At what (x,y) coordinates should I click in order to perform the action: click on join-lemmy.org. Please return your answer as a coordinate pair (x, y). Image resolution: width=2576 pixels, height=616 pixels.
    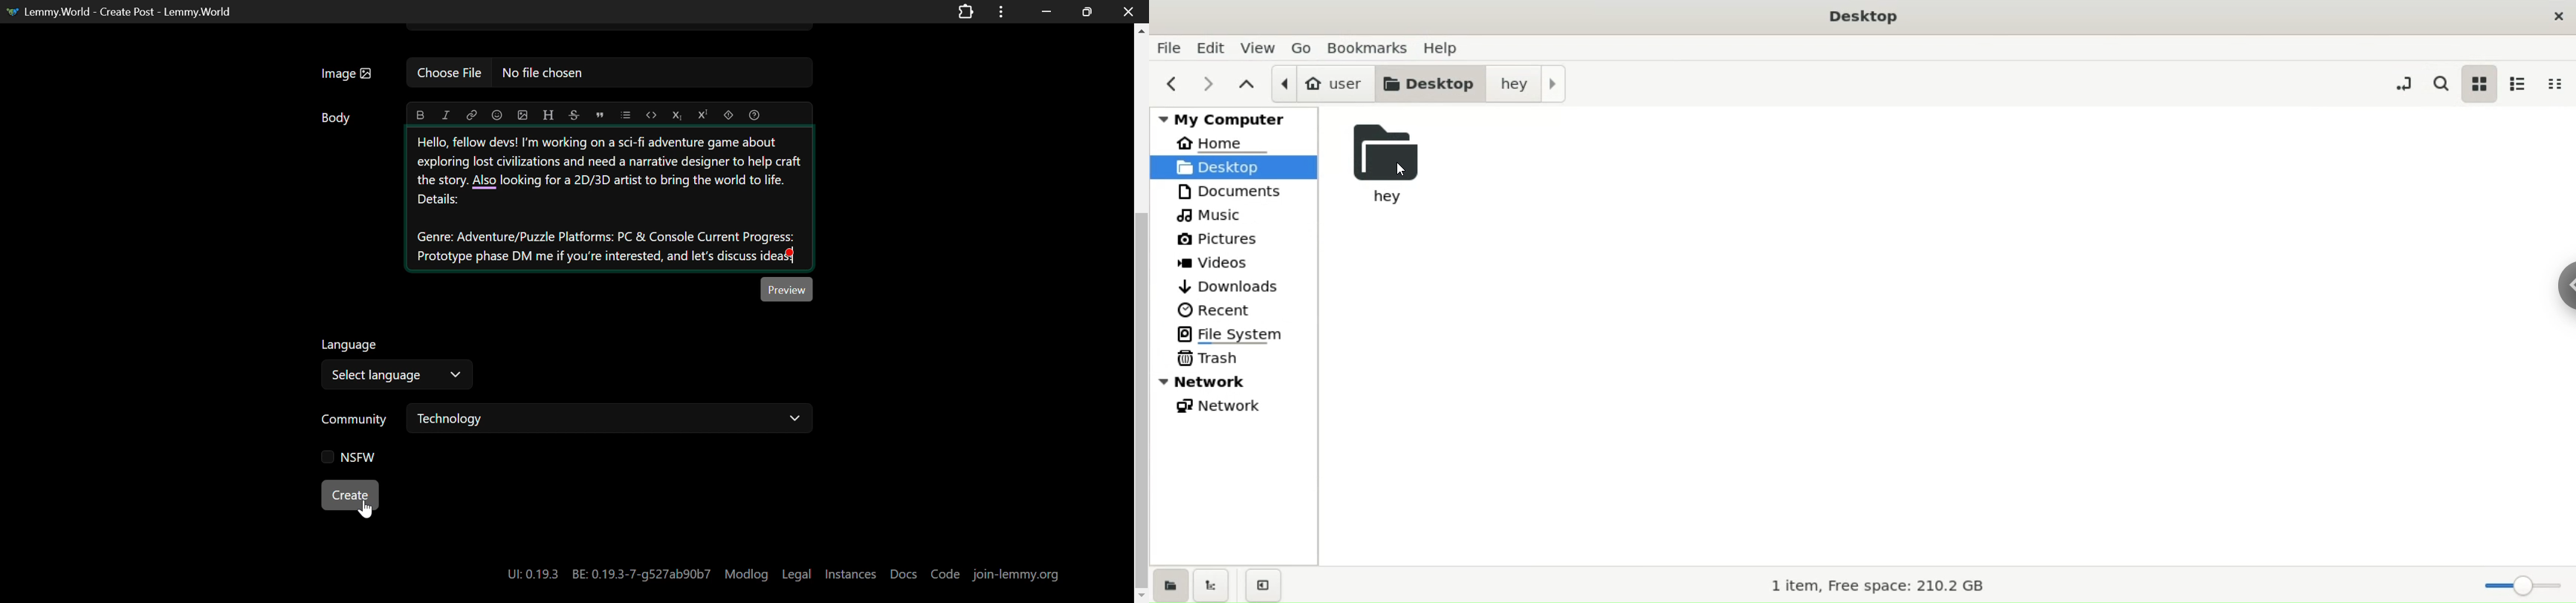
    Looking at the image, I should click on (1017, 574).